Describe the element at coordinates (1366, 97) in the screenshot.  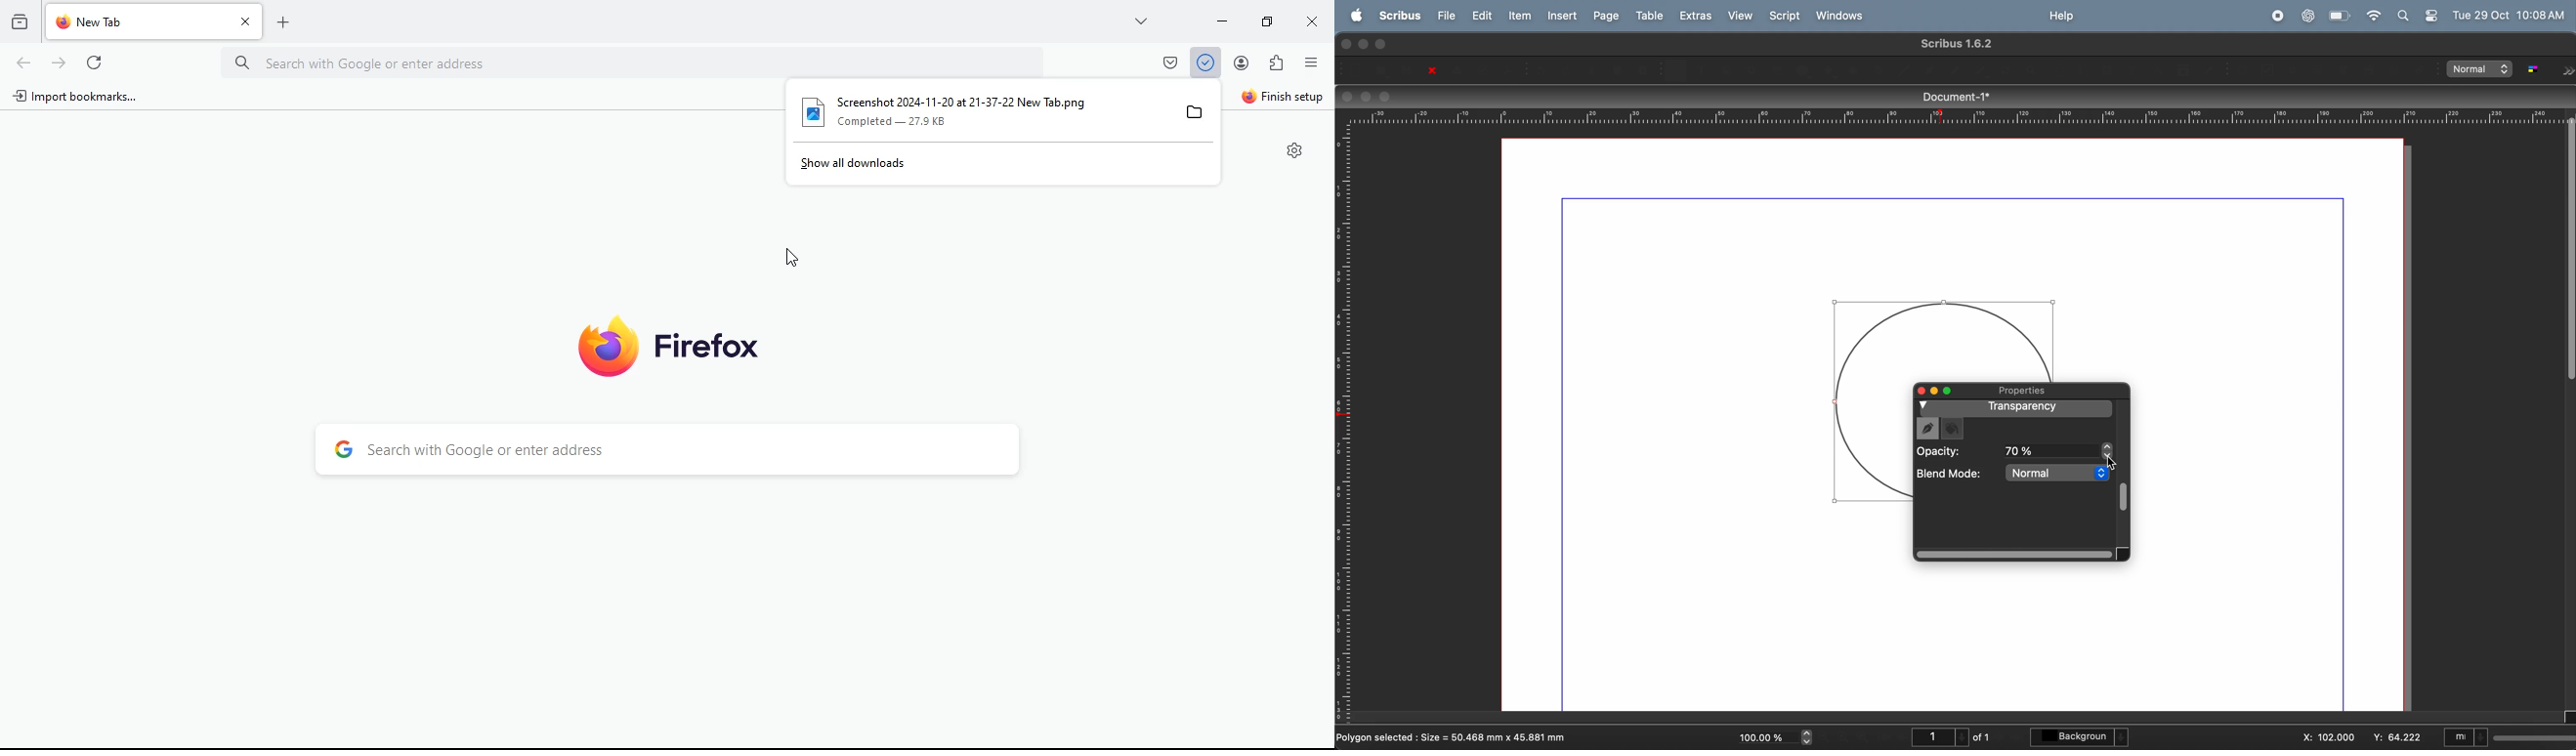
I see `minimize` at that location.